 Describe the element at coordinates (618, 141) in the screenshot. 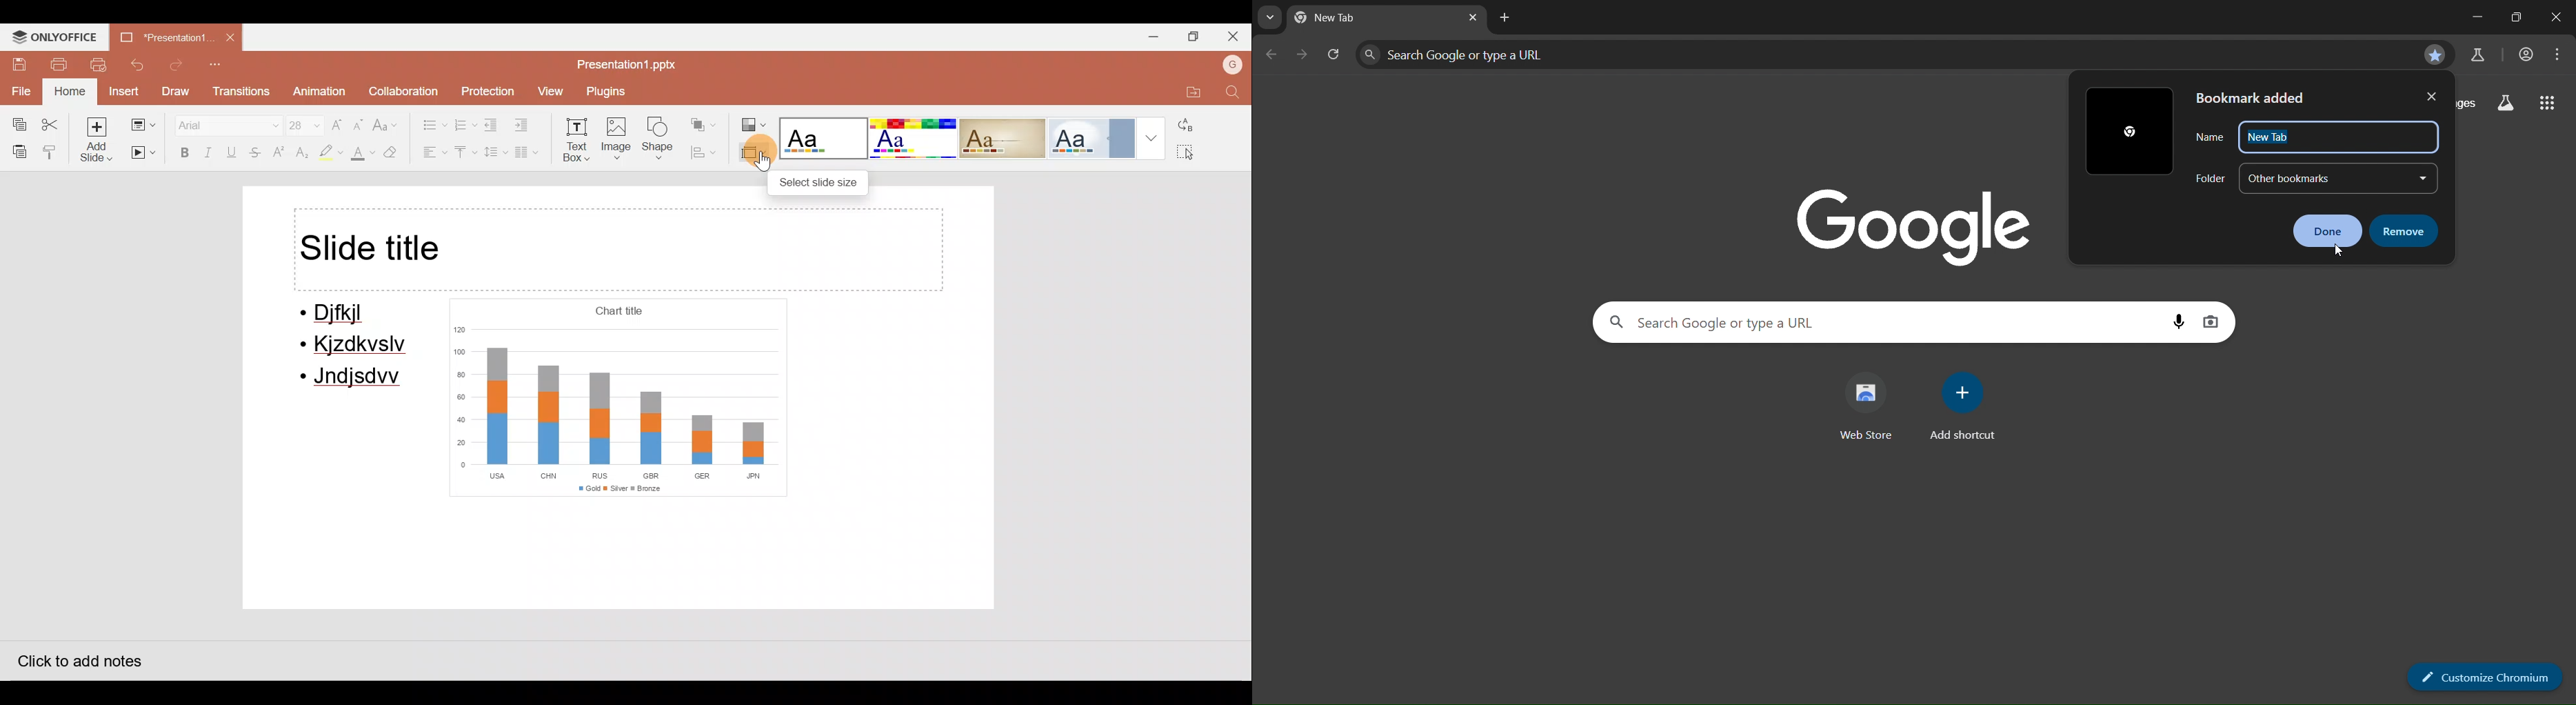

I see `Image` at that location.